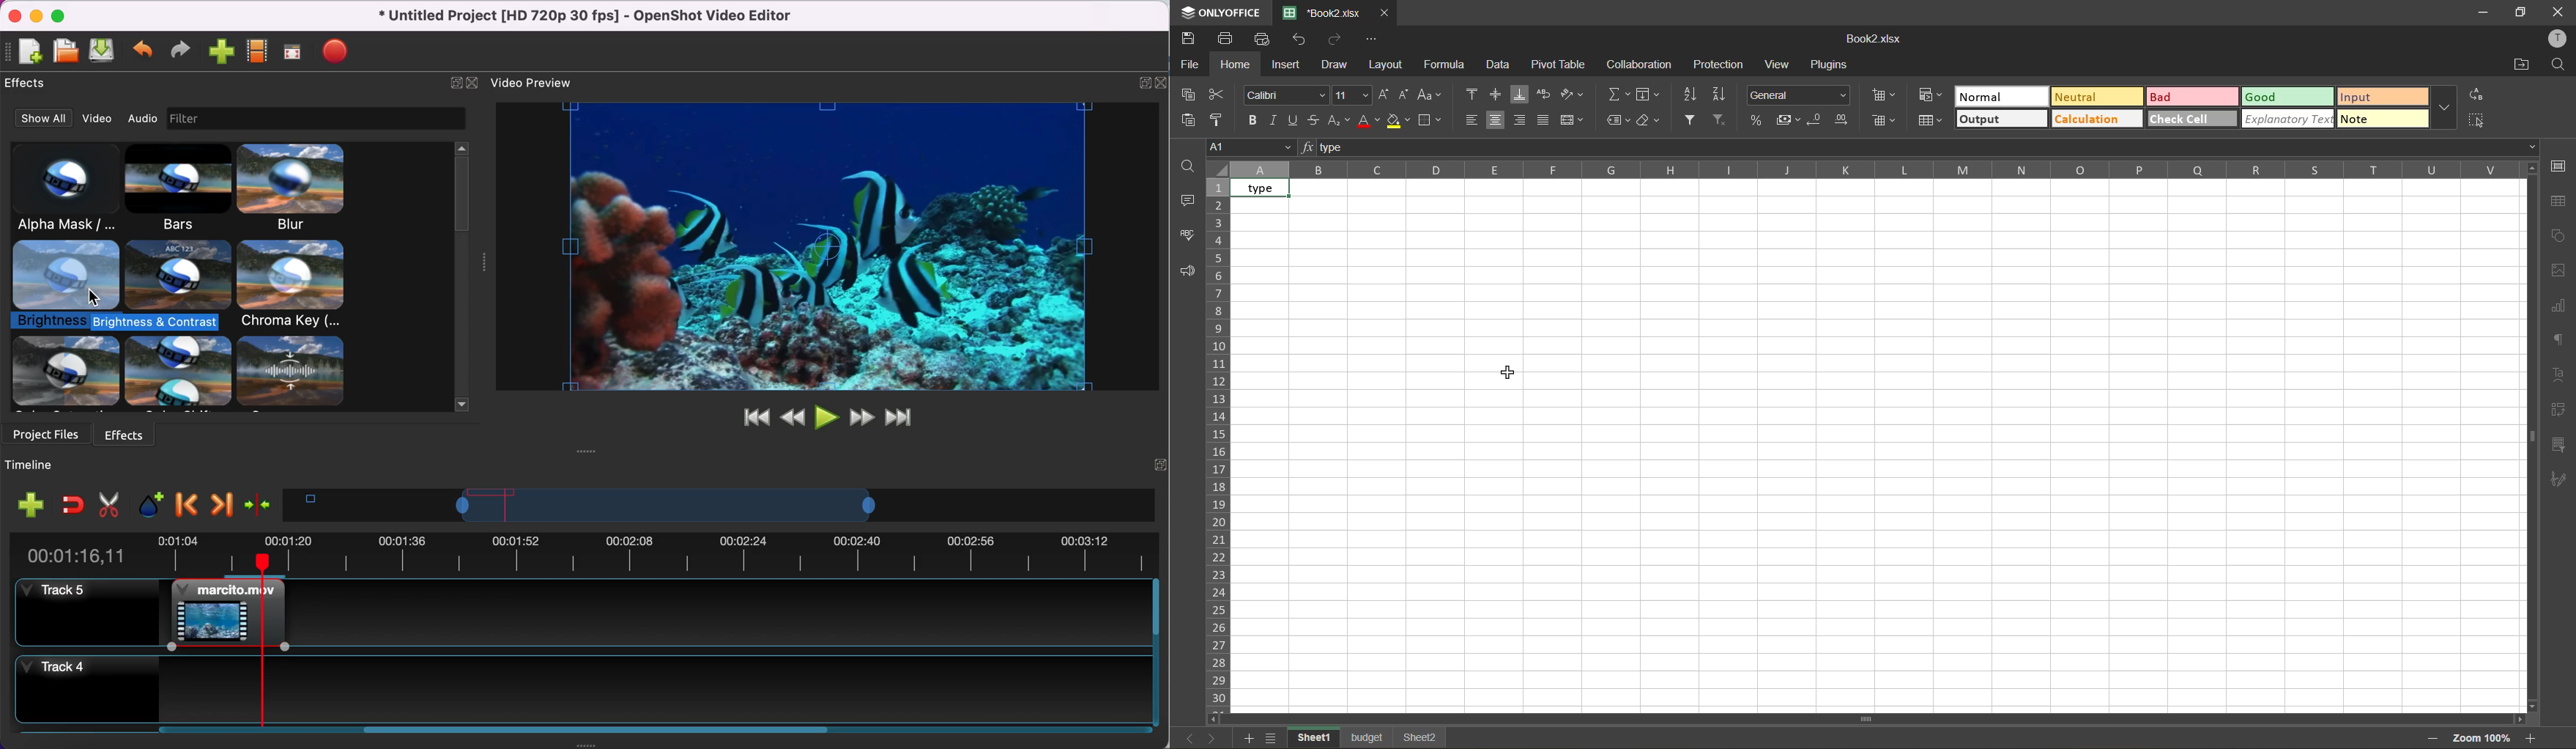 The width and height of the screenshot is (2576, 756). Describe the element at coordinates (1376, 40) in the screenshot. I see `customize quick access toolbar` at that location.